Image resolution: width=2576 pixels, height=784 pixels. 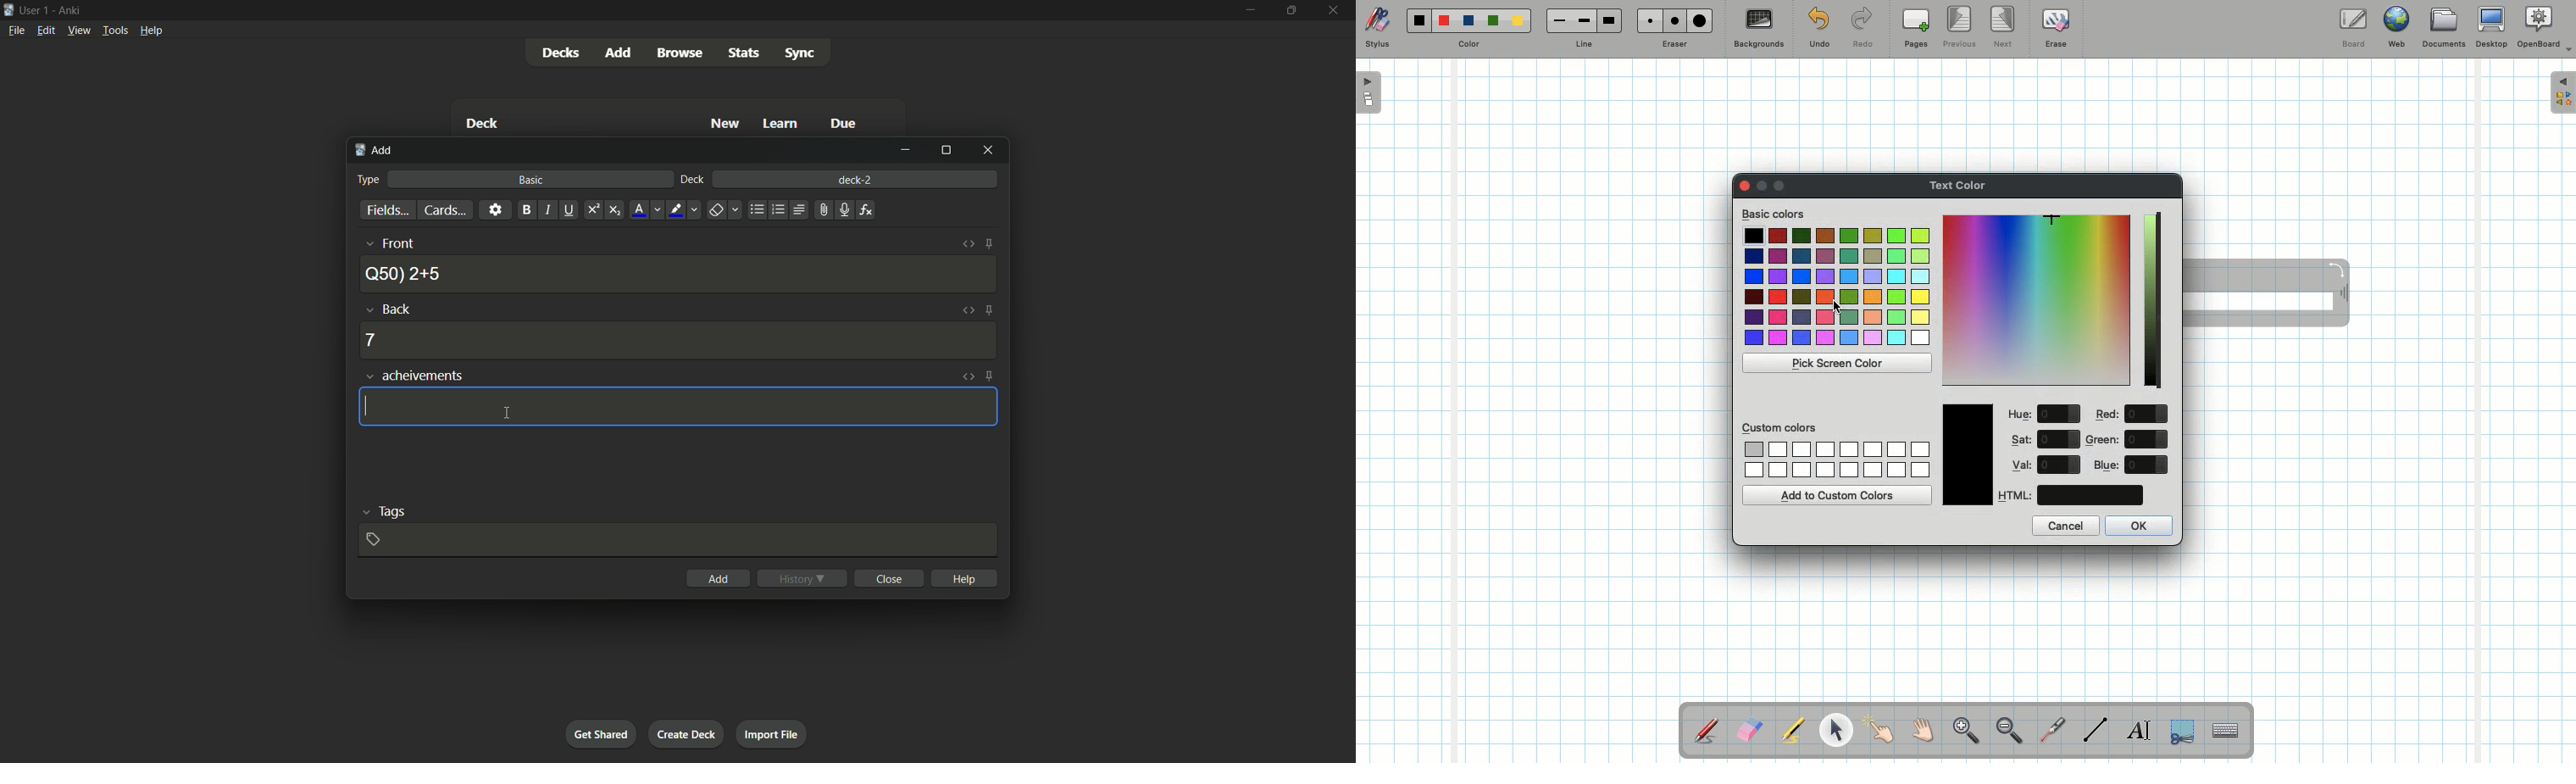 What do you see at coordinates (1584, 45) in the screenshot?
I see `Line` at bounding box center [1584, 45].